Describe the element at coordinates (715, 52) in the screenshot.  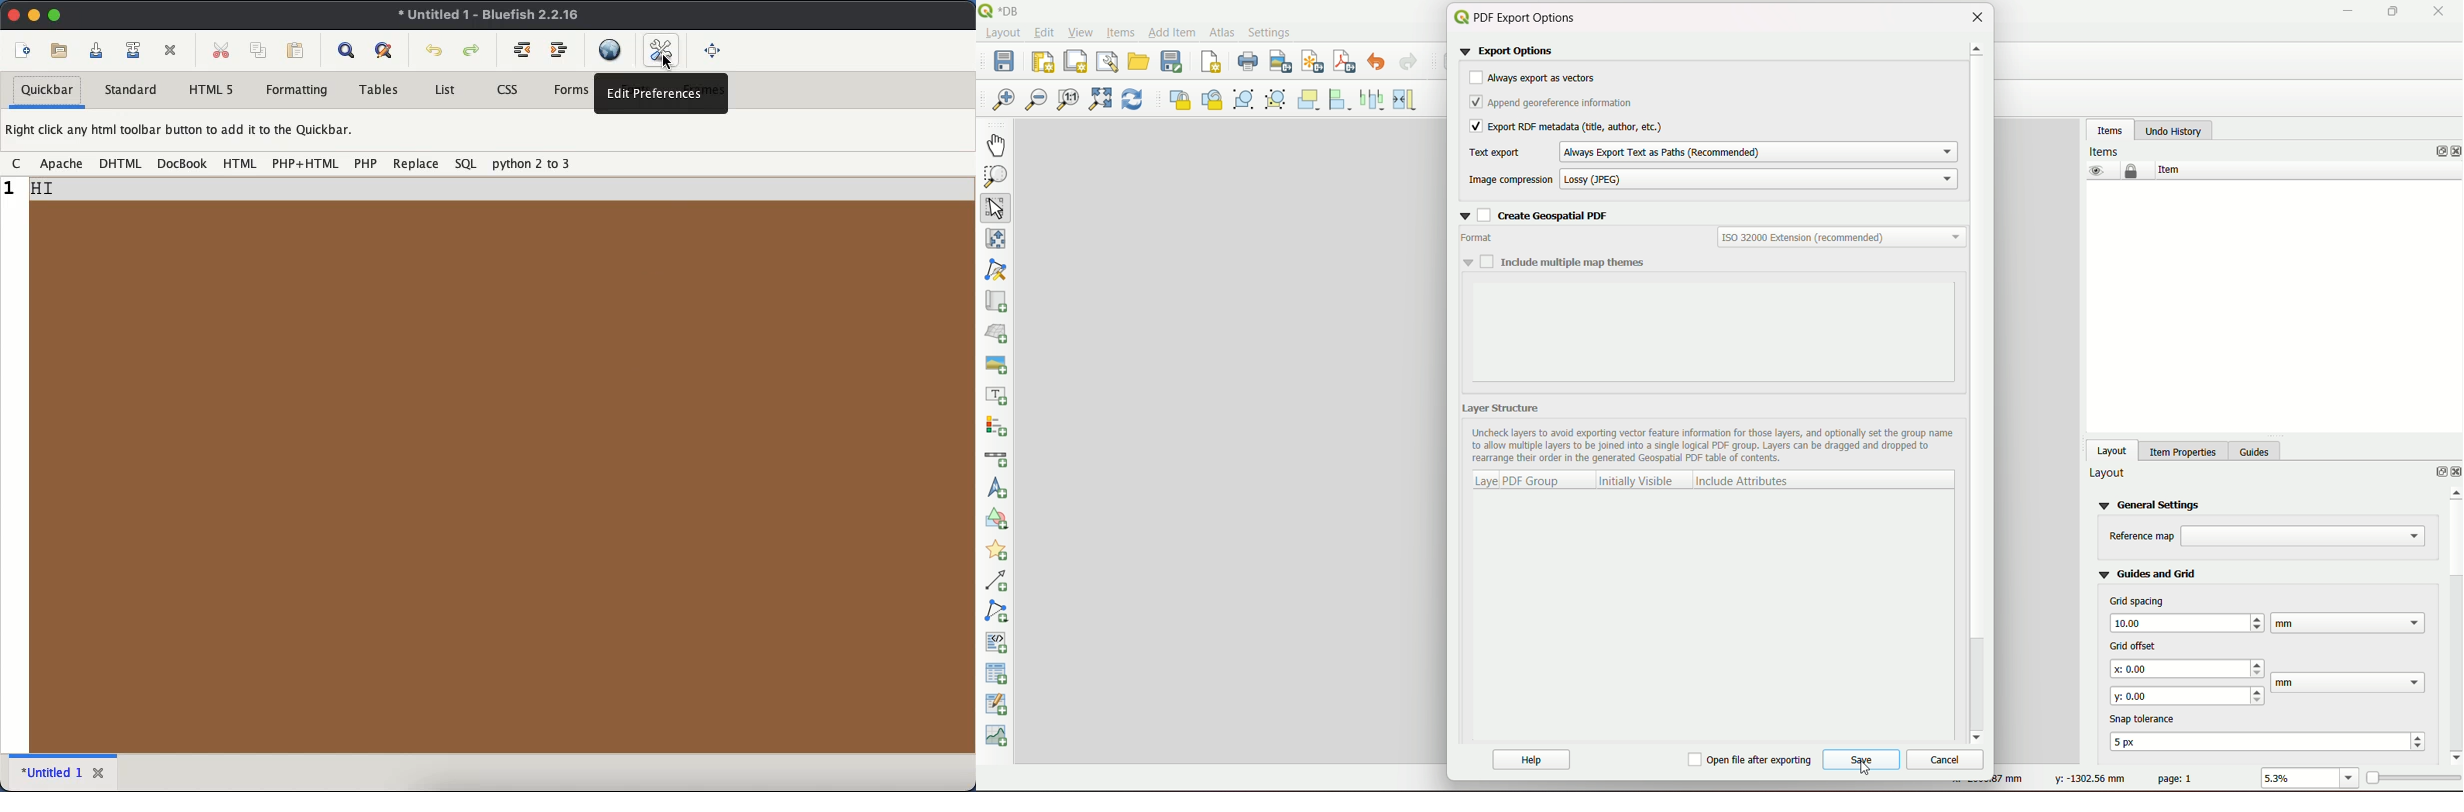
I see `full screen` at that location.